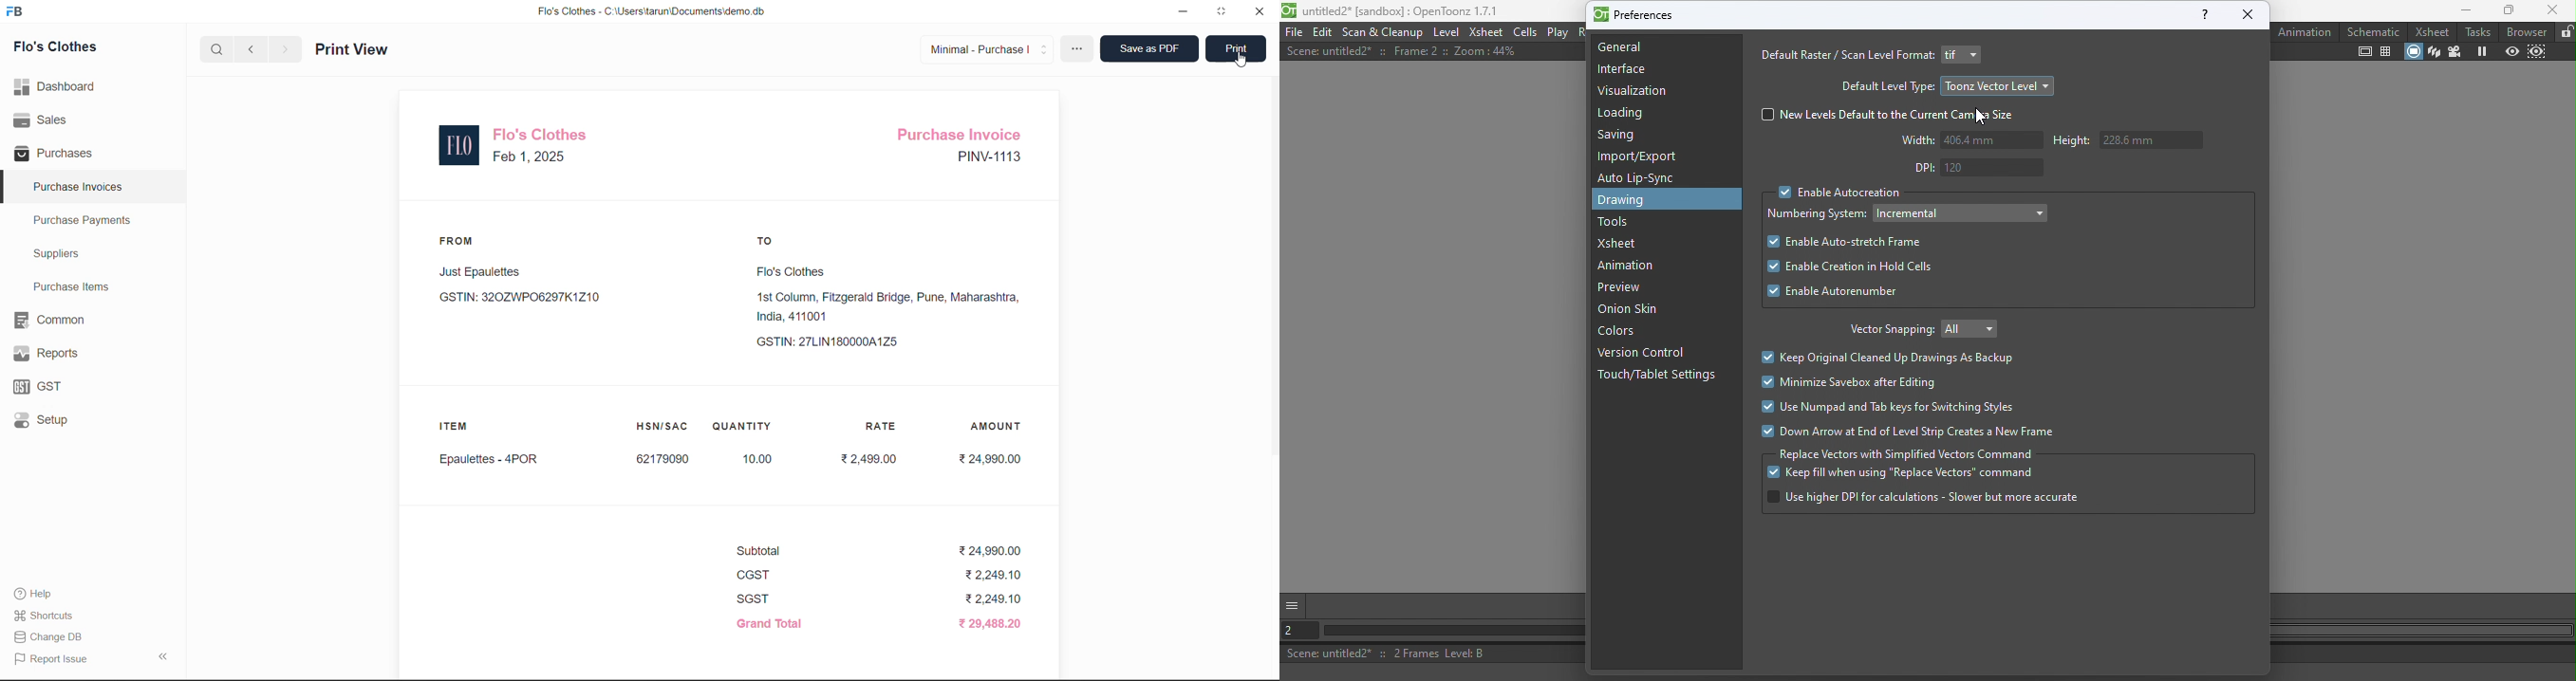 This screenshot has height=700, width=2576. I want to click on Reports, so click(60, 352).